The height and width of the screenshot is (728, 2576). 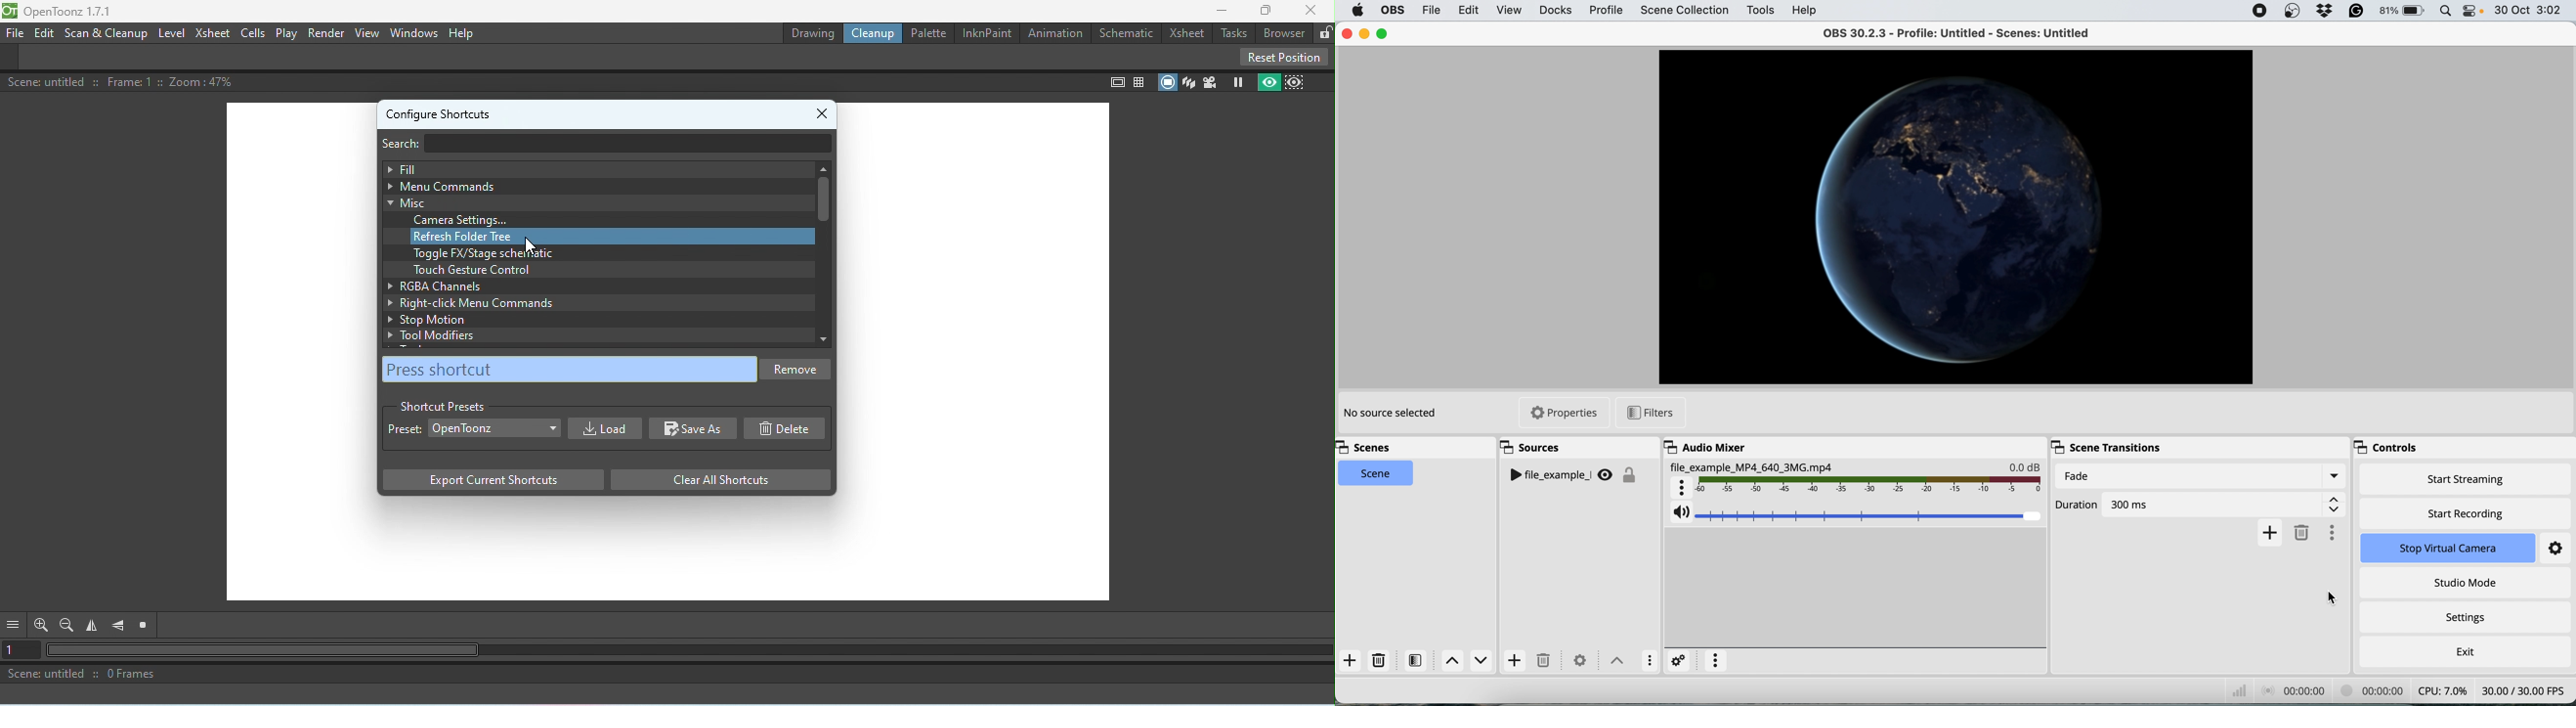 I want to click on view, so click(x=1509, y=11).